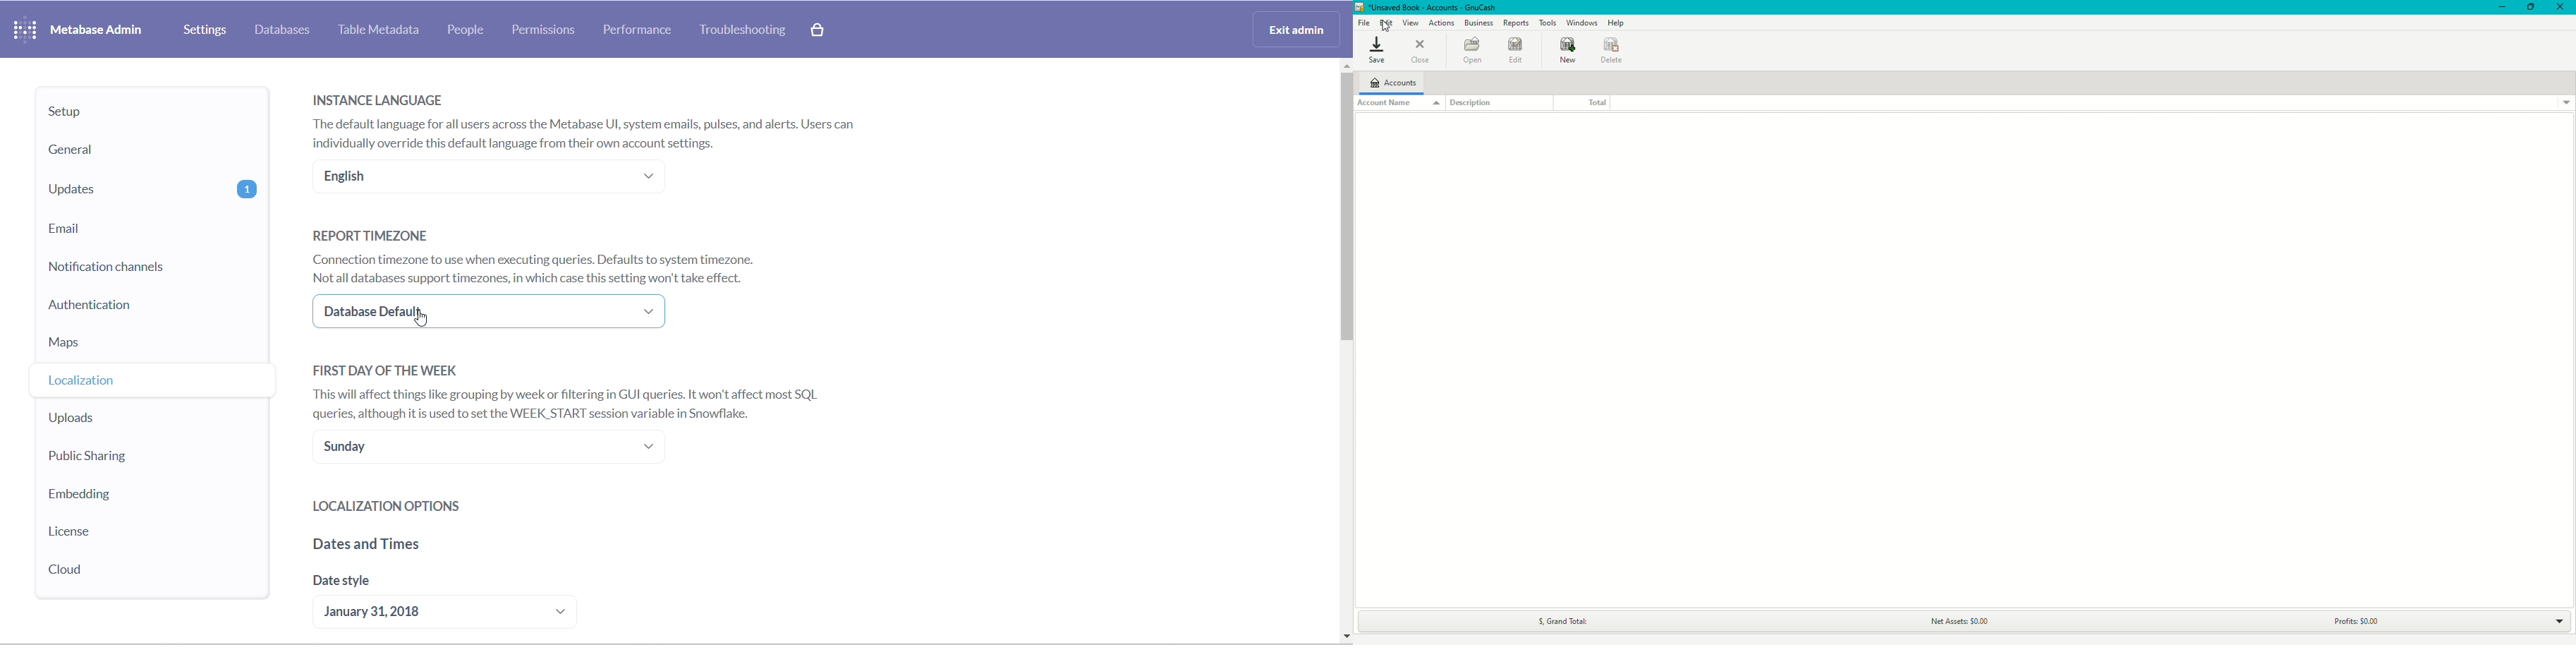 This screenshot has height=672, width=2576. What do you see at coordinates (150, 267) in the screenshot?
I see `NOTIFICATION CHANNELS` at bounding box center [150, 267].